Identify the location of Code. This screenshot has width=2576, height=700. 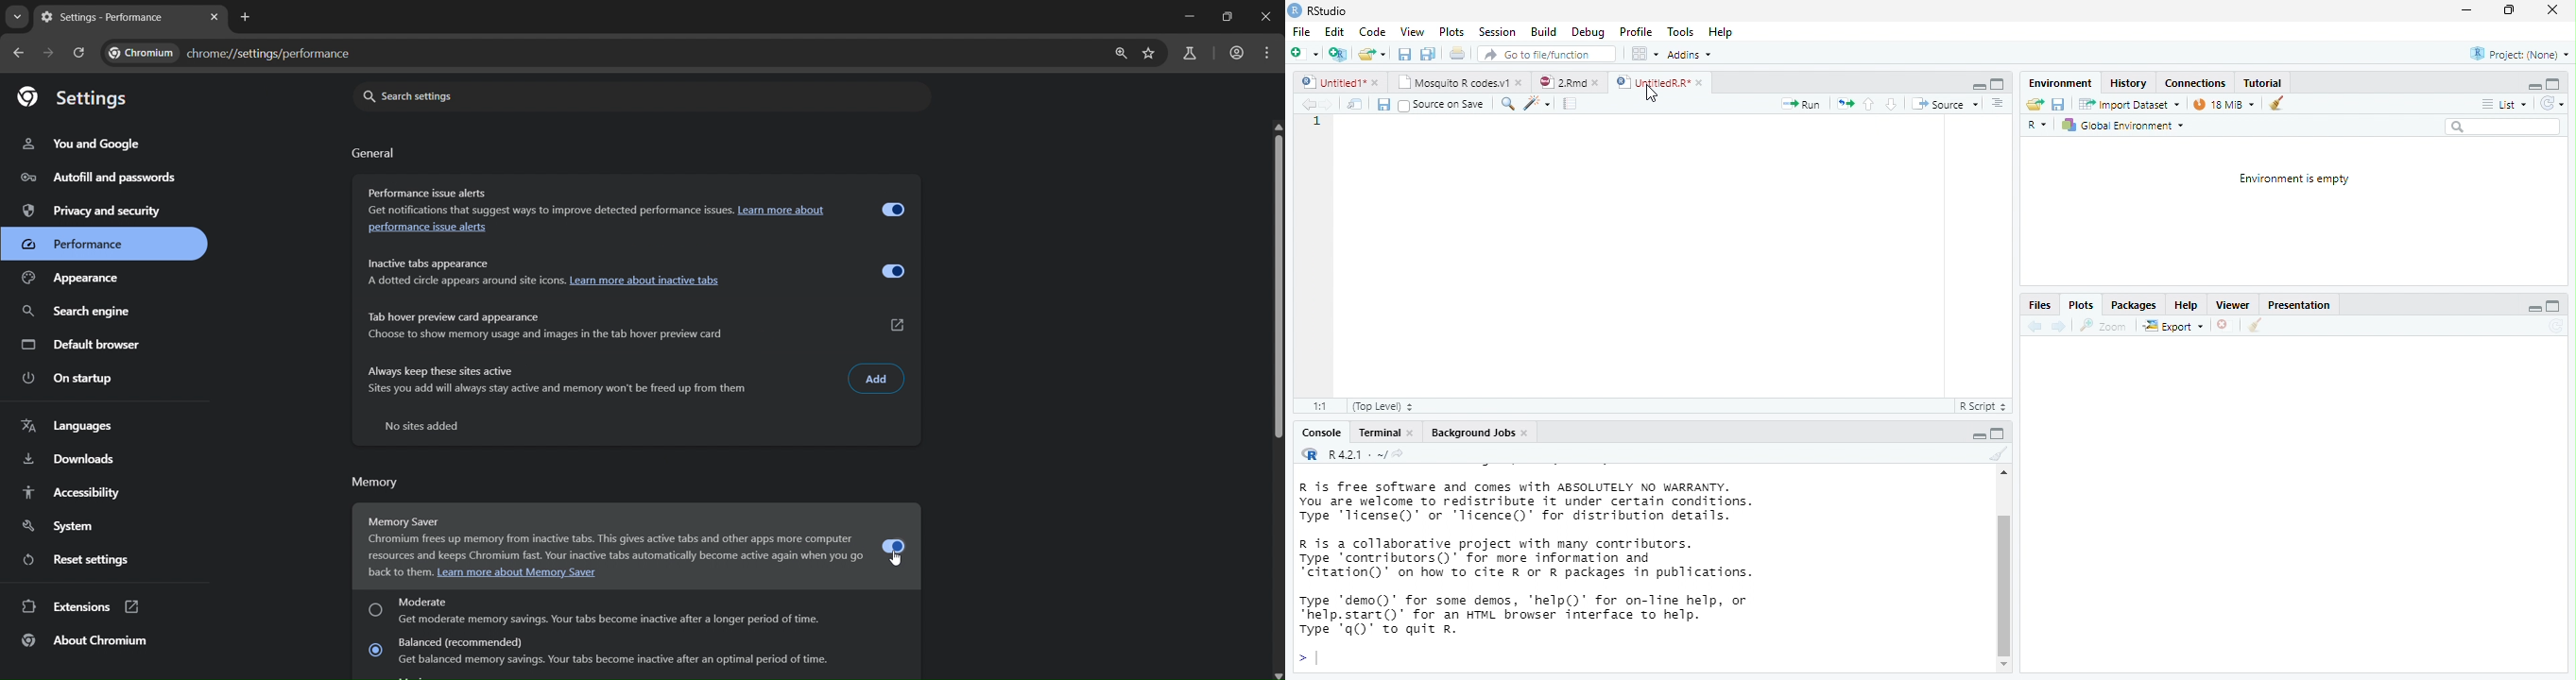
(1373, 31).